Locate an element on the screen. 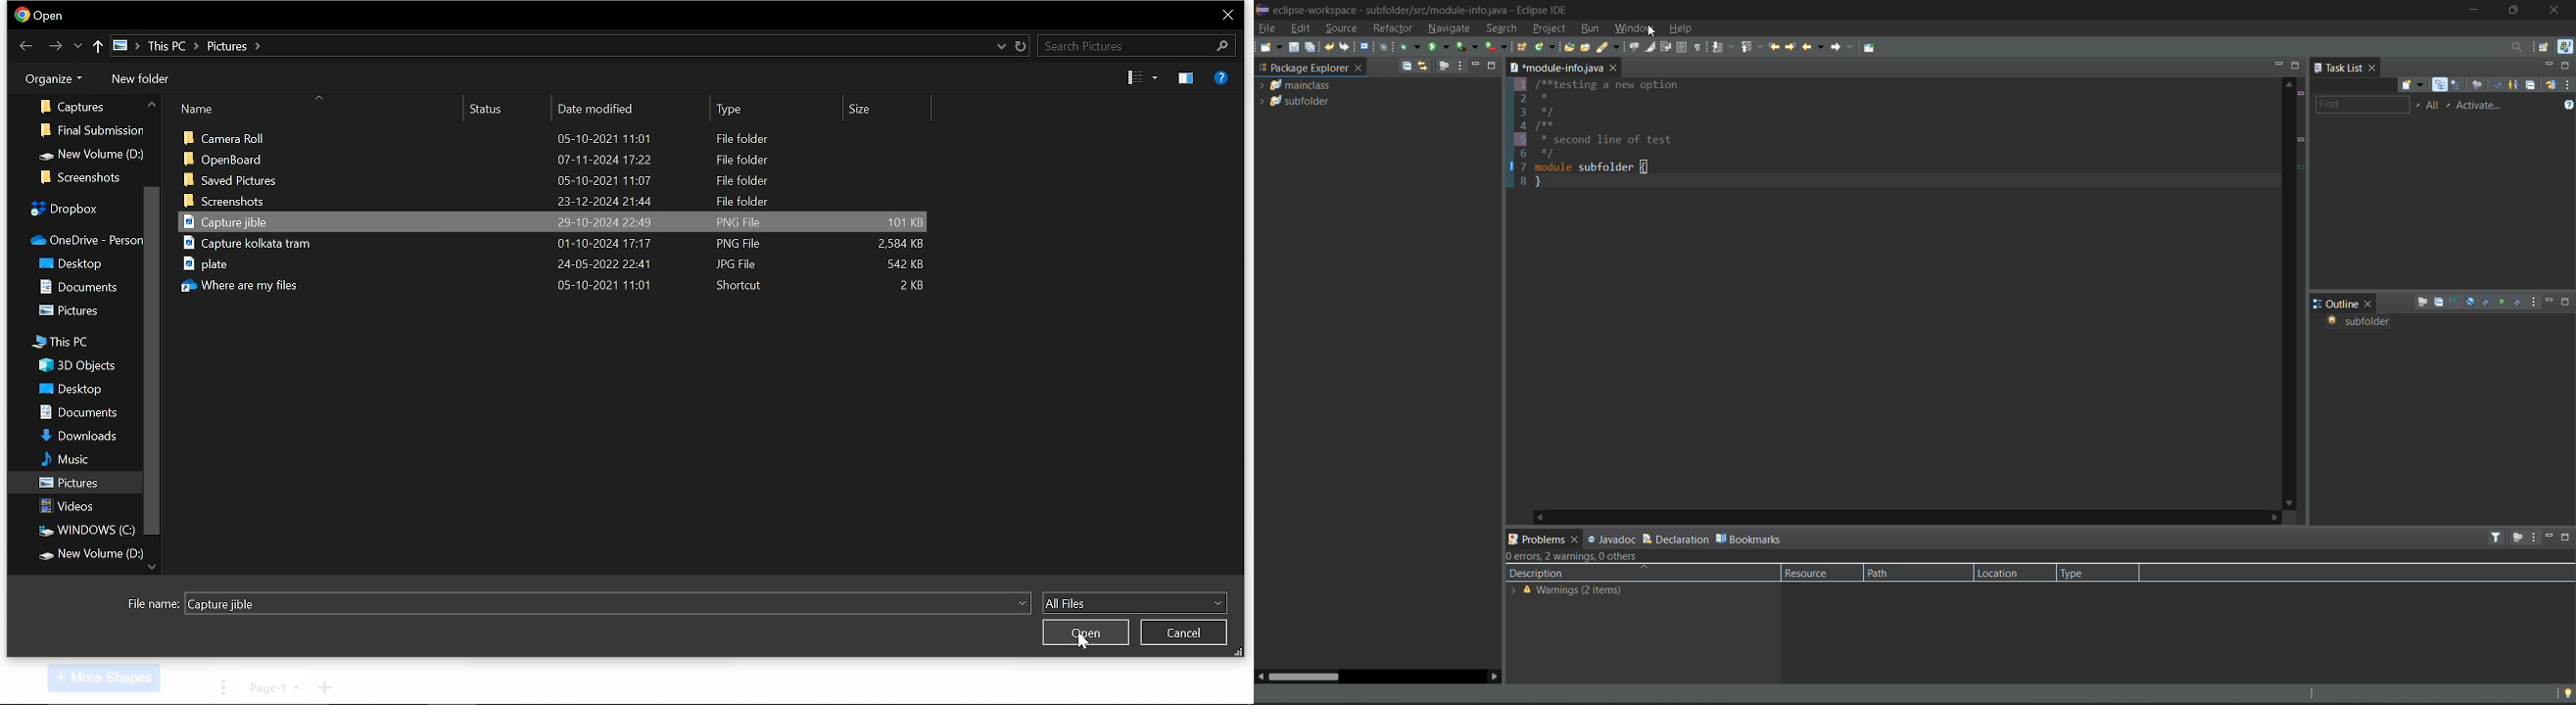  select working set is located at coordinates (2419, 107).